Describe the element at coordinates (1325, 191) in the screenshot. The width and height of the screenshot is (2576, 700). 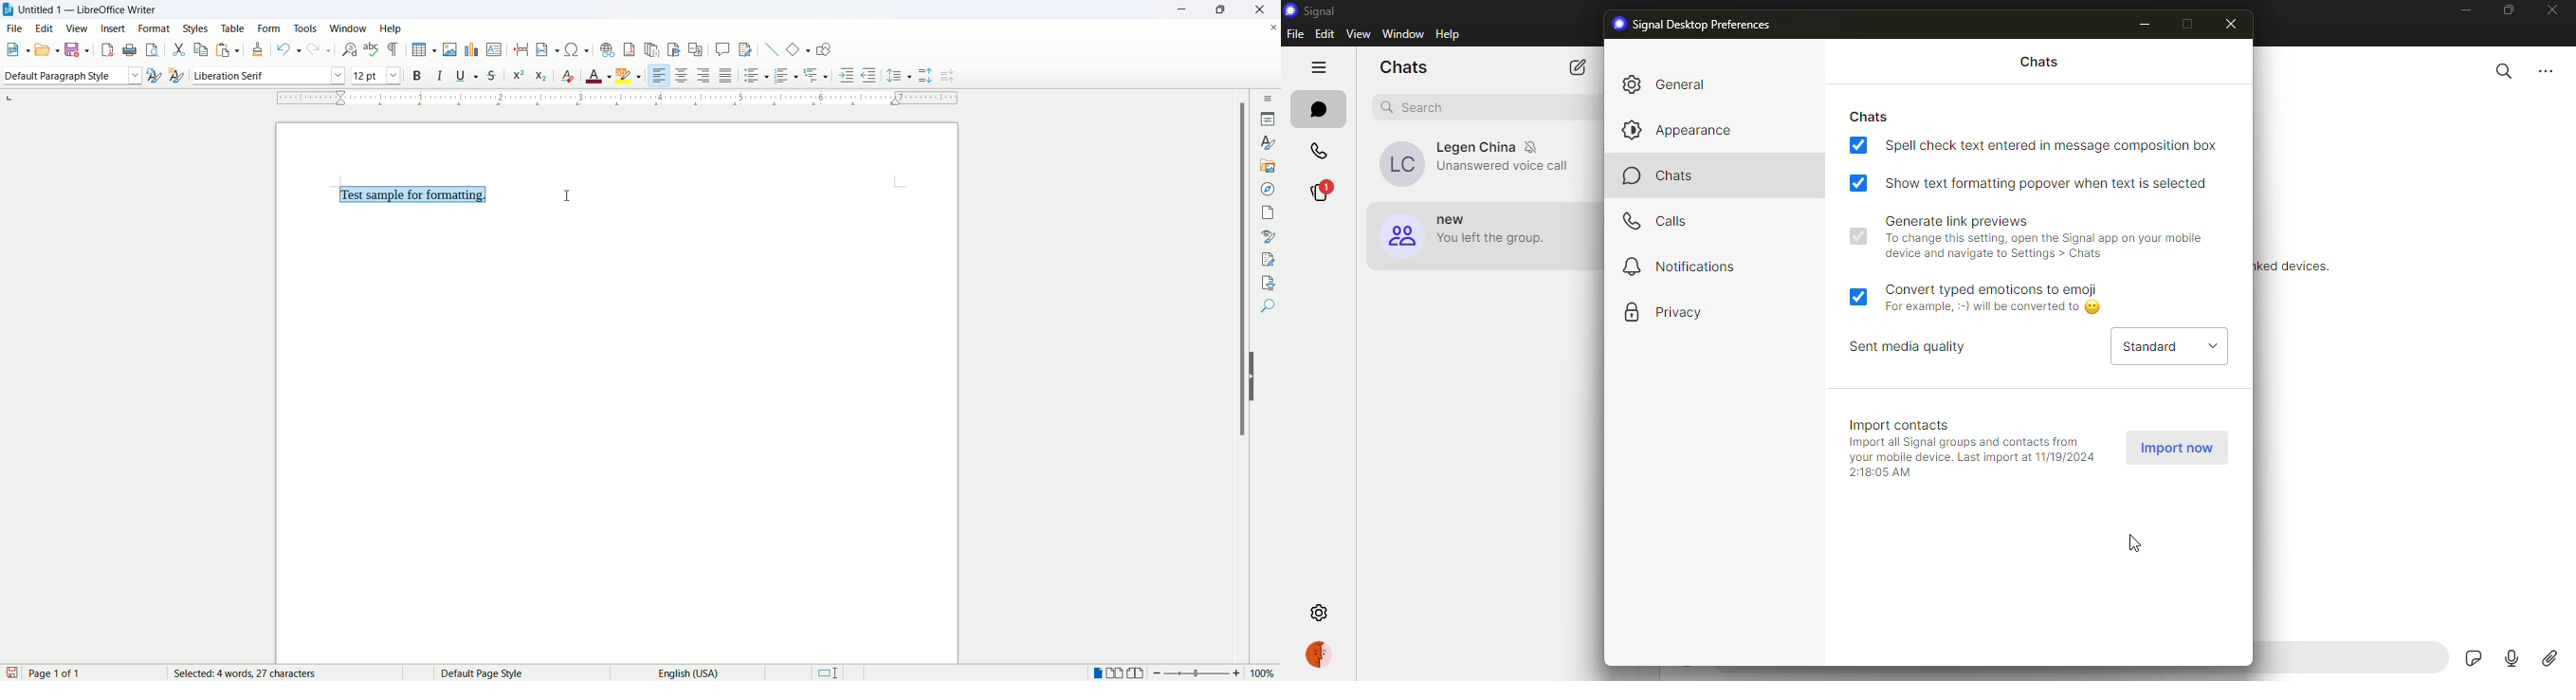
I see `stories` at that location.